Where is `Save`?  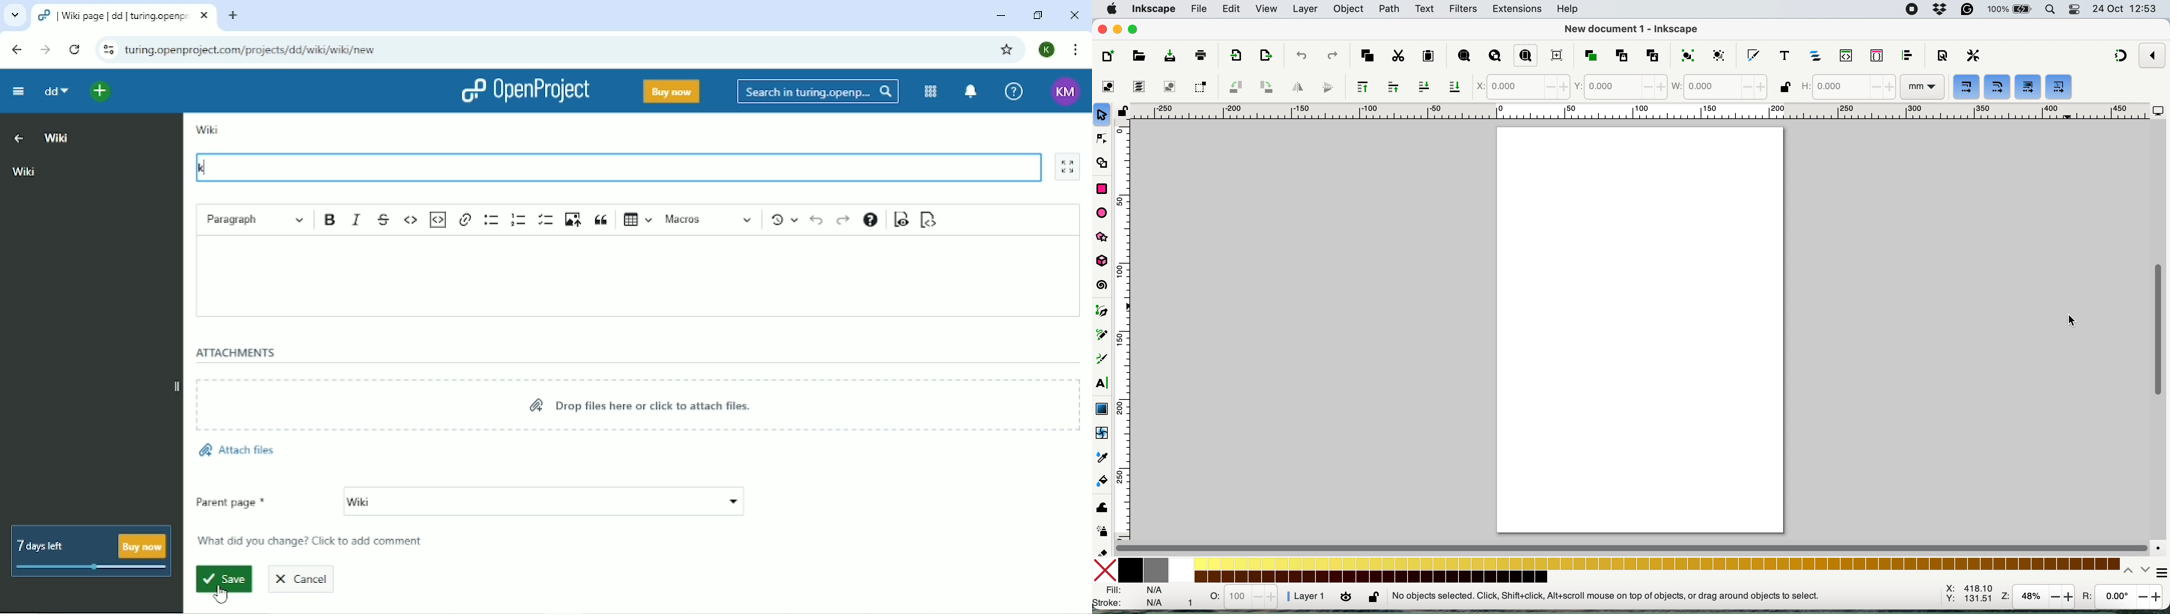 Save is located at coordinates (224, 576).